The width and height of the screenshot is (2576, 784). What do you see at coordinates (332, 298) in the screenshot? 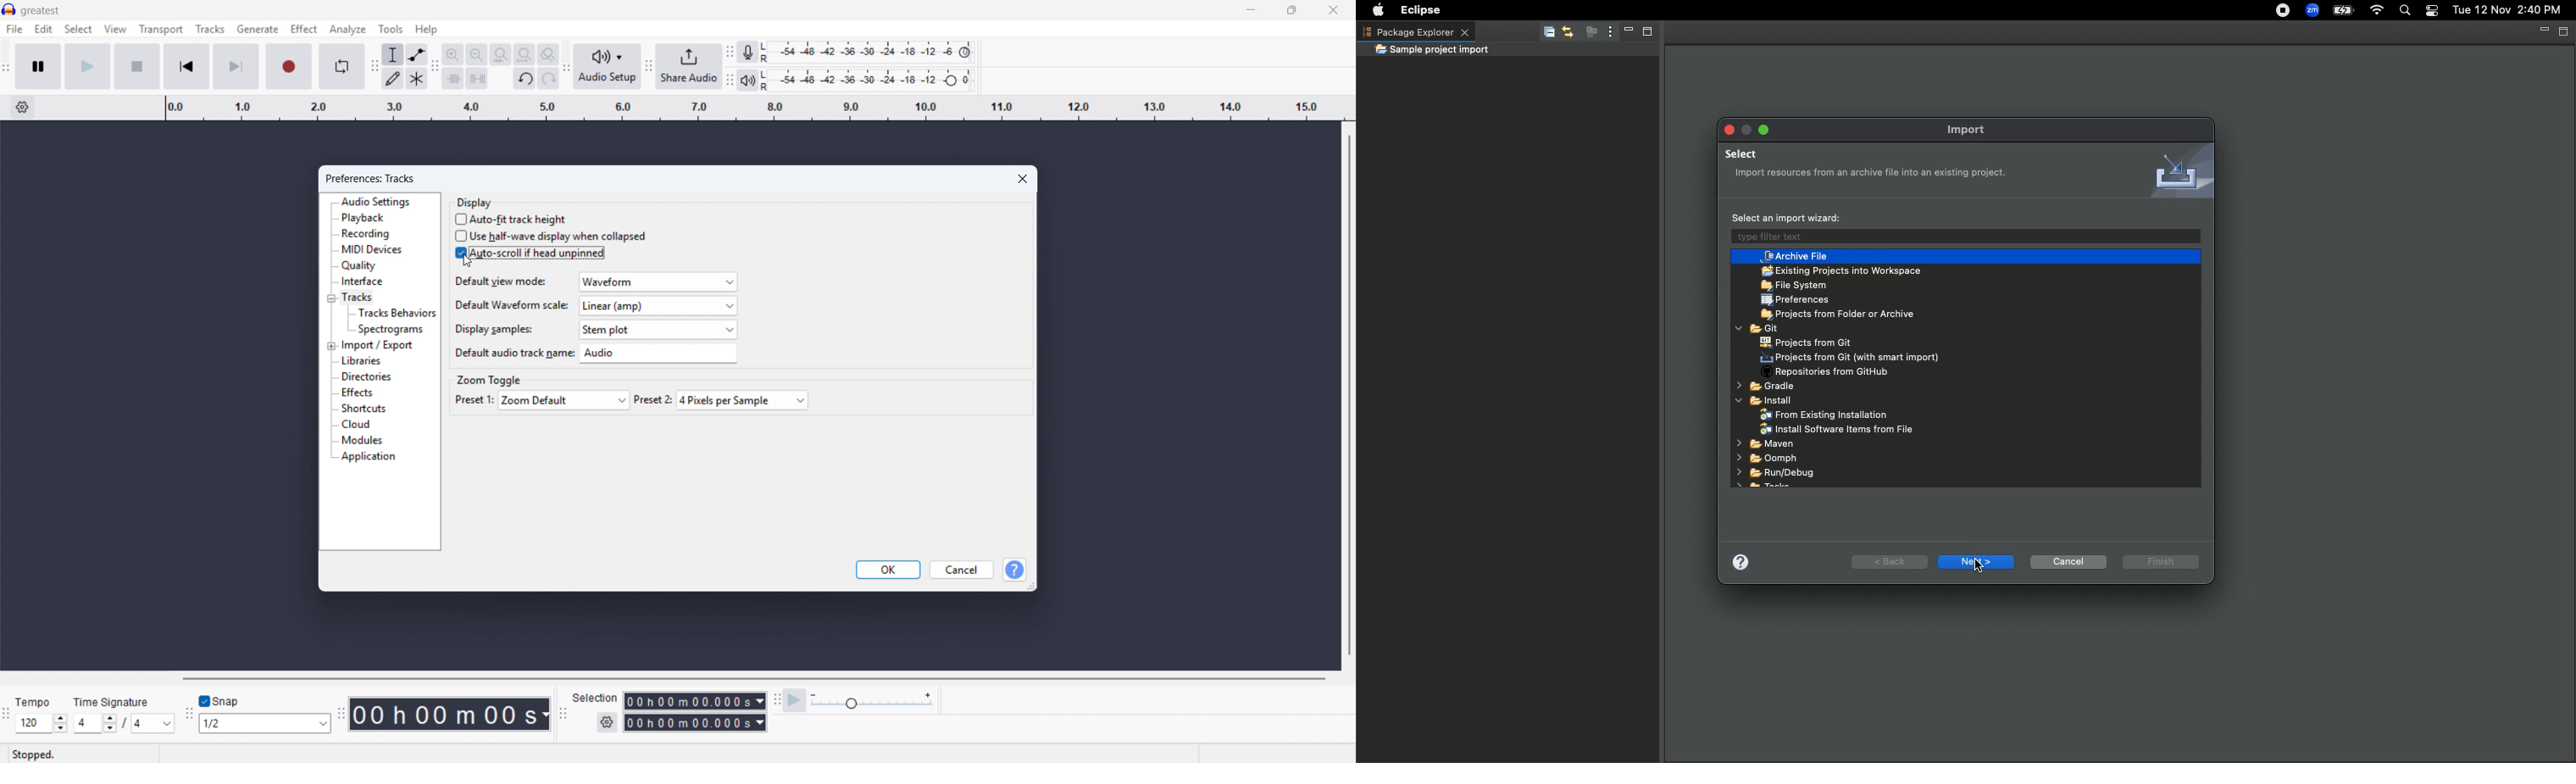
I see `Collapse ` at bounding box center [332, 298].